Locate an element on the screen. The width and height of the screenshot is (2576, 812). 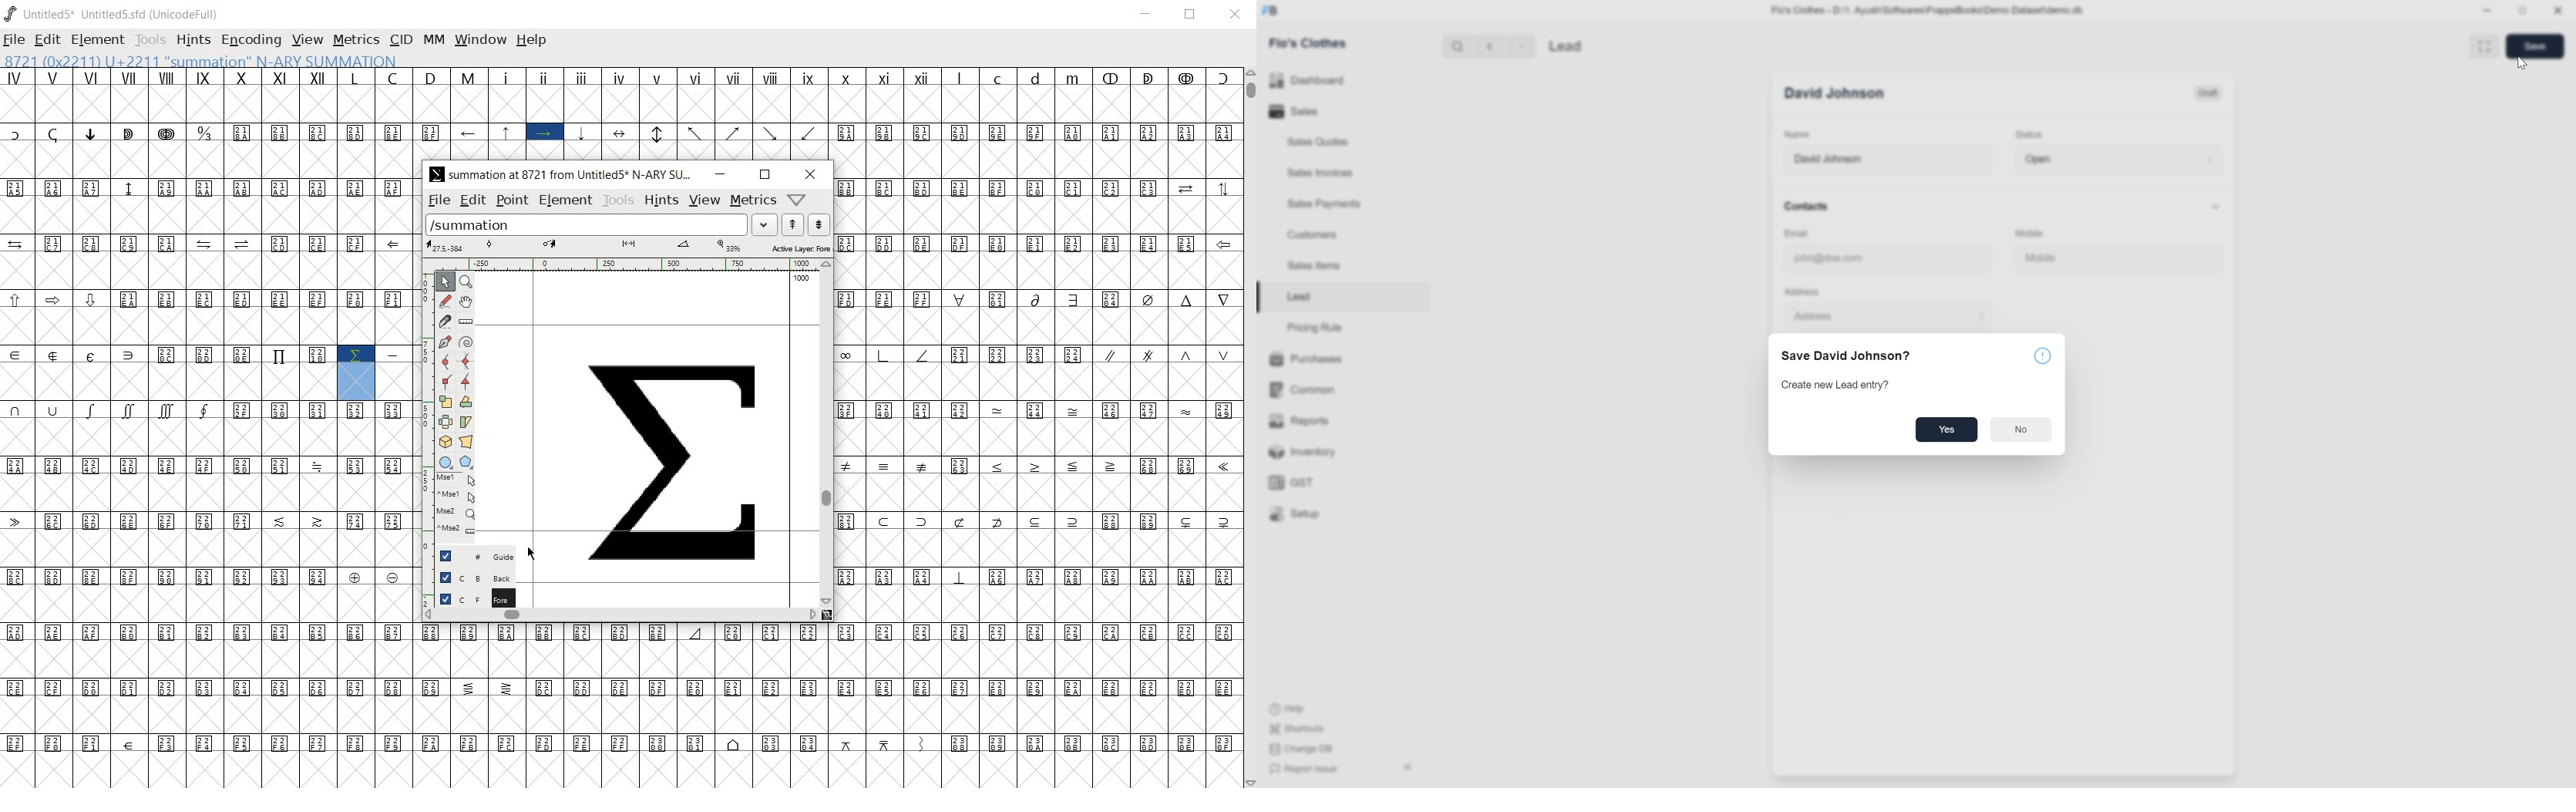
cursor is located at coordinates (2523, 65).